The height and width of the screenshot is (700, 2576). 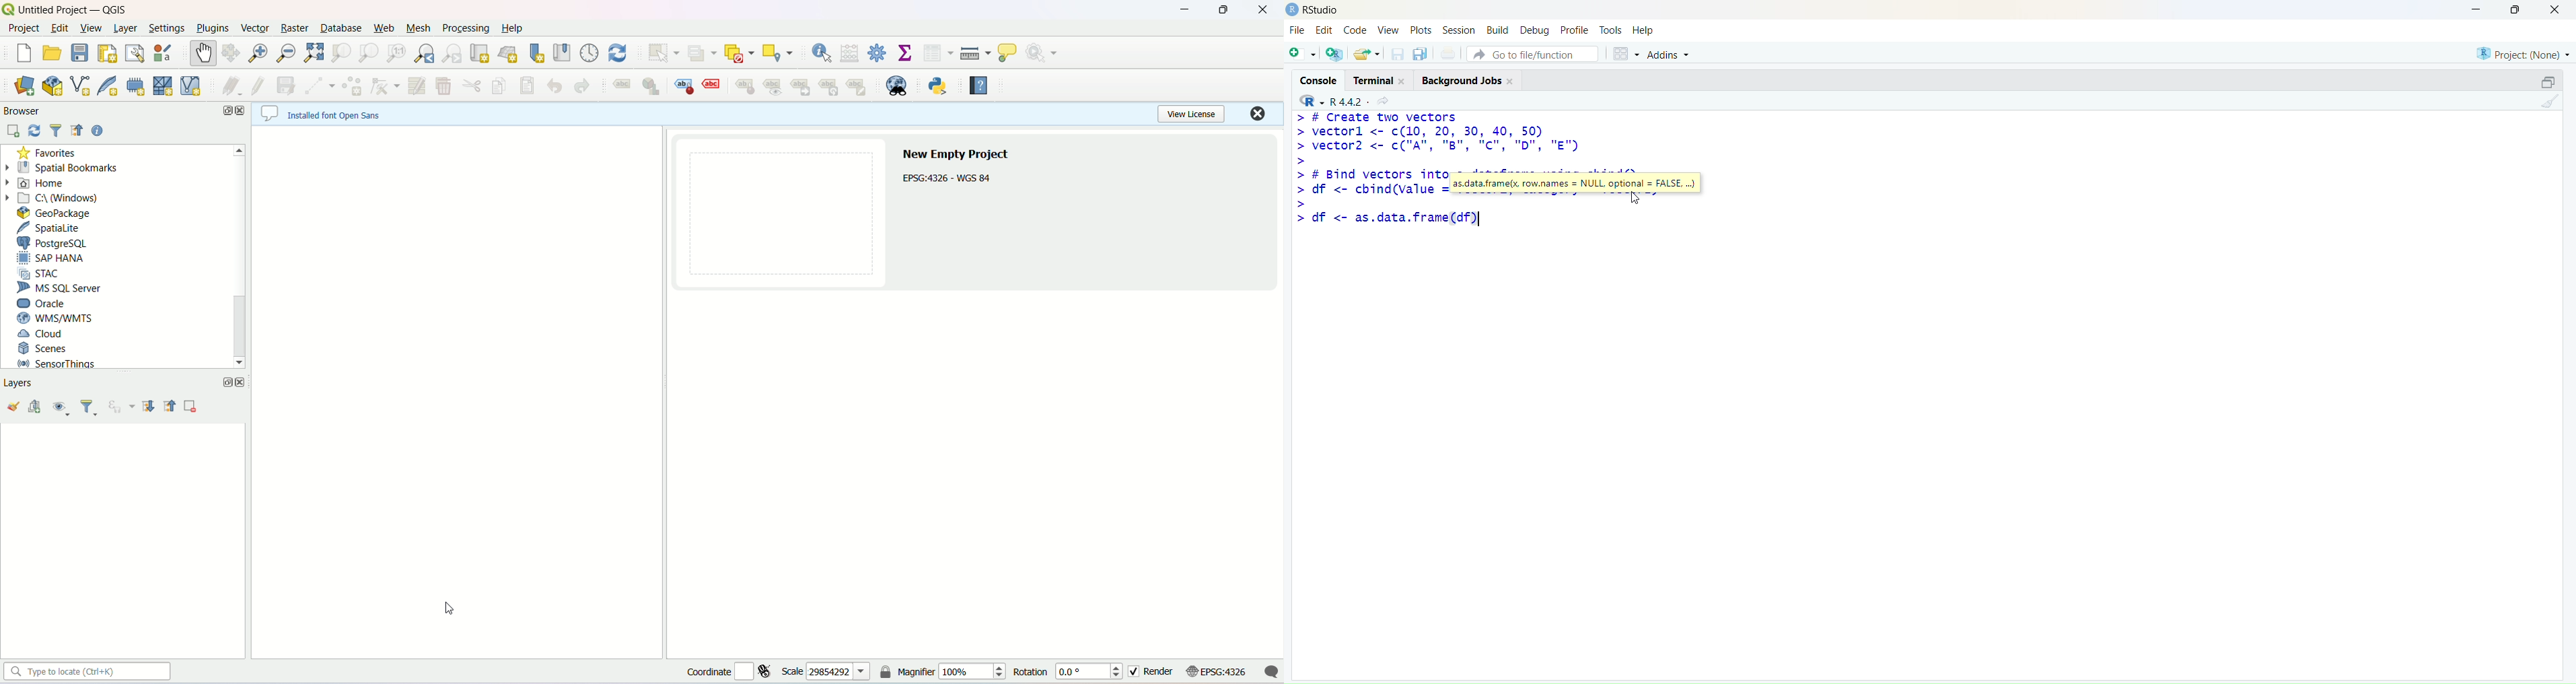 I want to click on File, so click(x=1299, y=30).